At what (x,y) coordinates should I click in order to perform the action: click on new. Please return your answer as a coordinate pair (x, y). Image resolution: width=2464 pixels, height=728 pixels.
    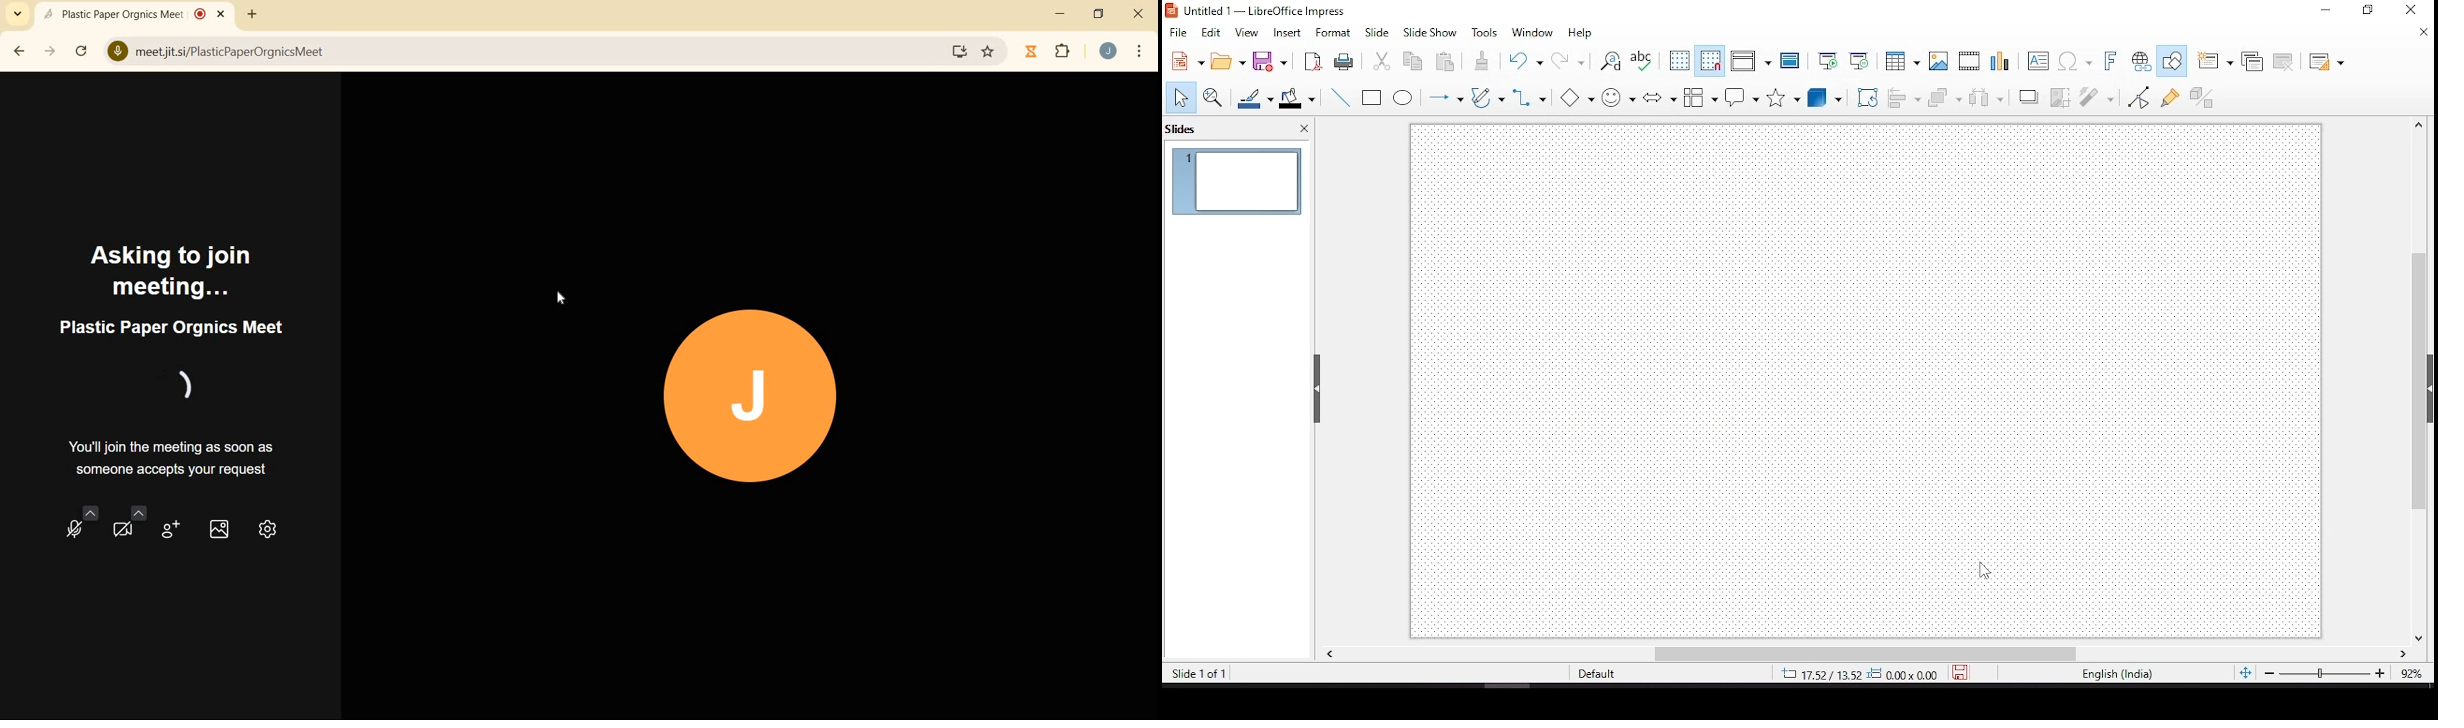
    Looking at the image, I should click on (1183, 62).